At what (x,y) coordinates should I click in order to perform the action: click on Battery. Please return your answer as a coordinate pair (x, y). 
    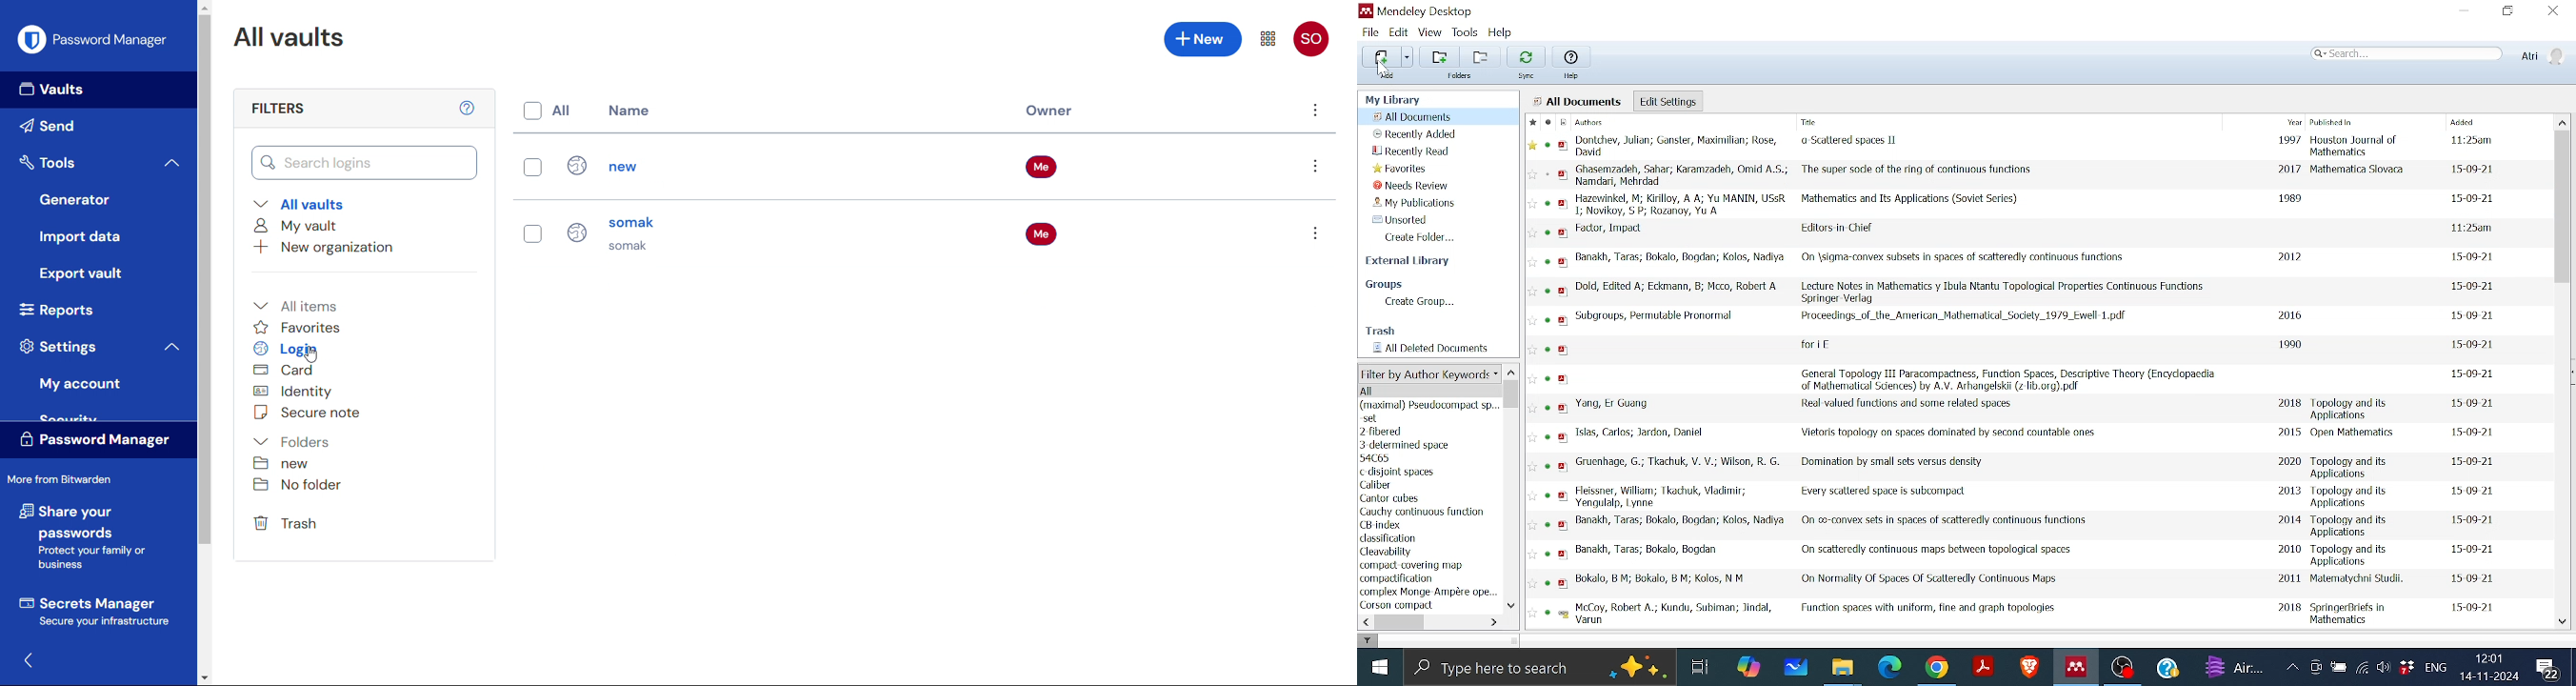
    Looking at the image, I should click on (2339, 669).